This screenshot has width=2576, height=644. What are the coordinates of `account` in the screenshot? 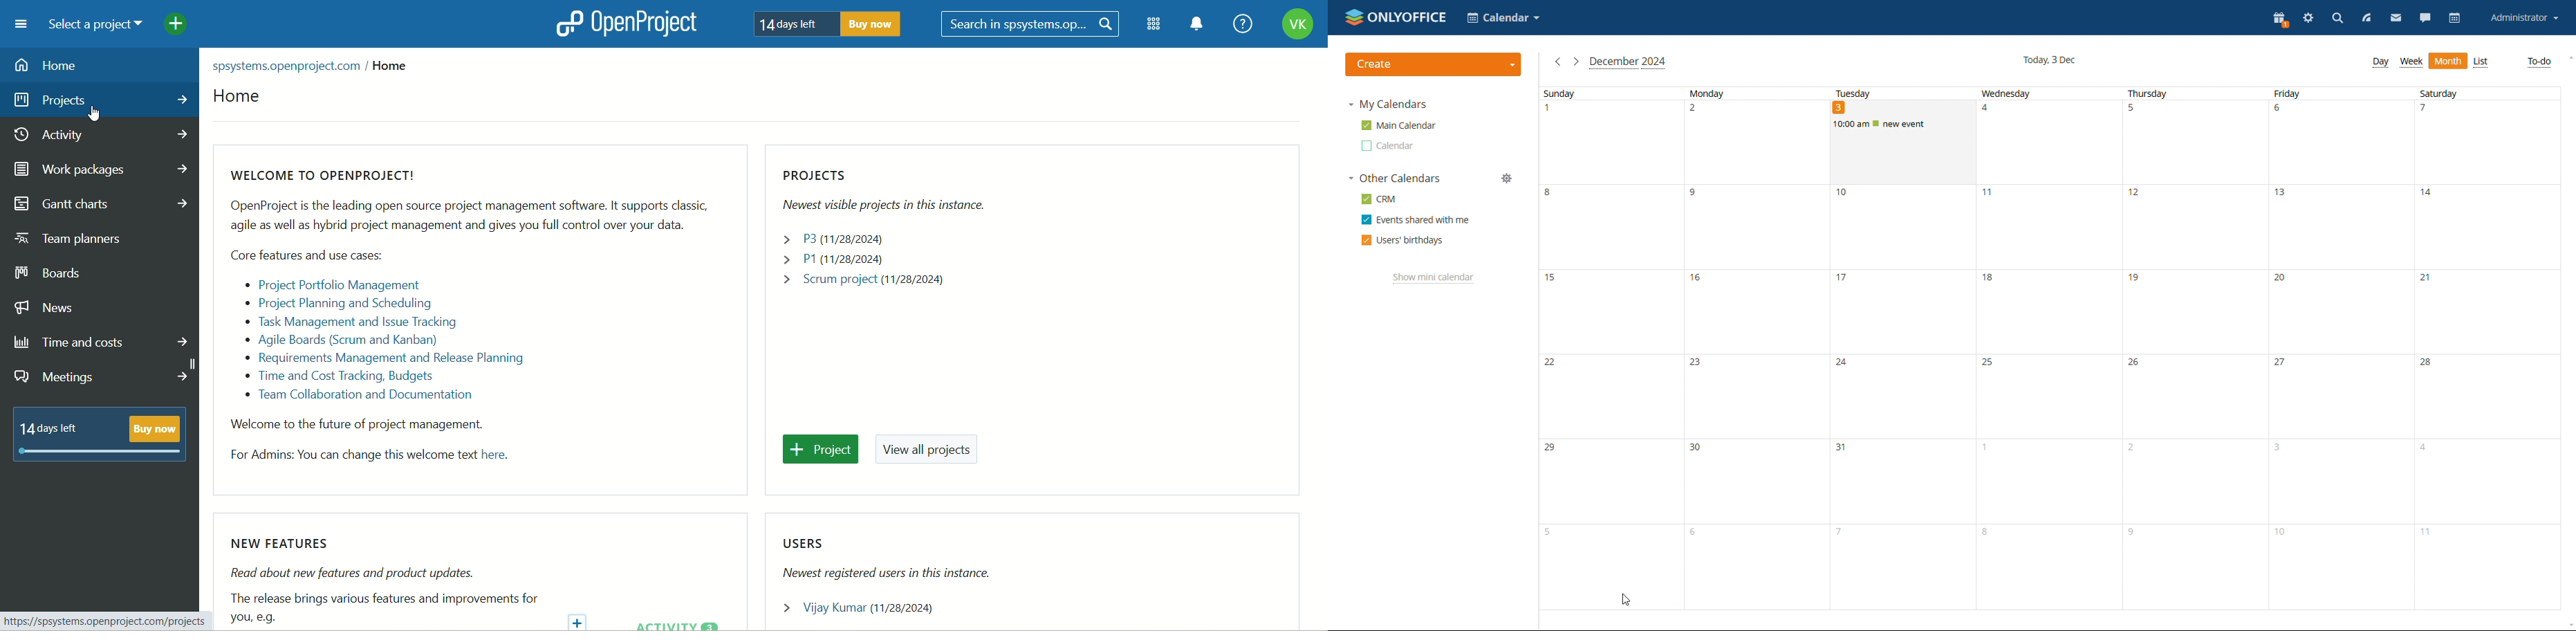 It's located at (1298, 24).